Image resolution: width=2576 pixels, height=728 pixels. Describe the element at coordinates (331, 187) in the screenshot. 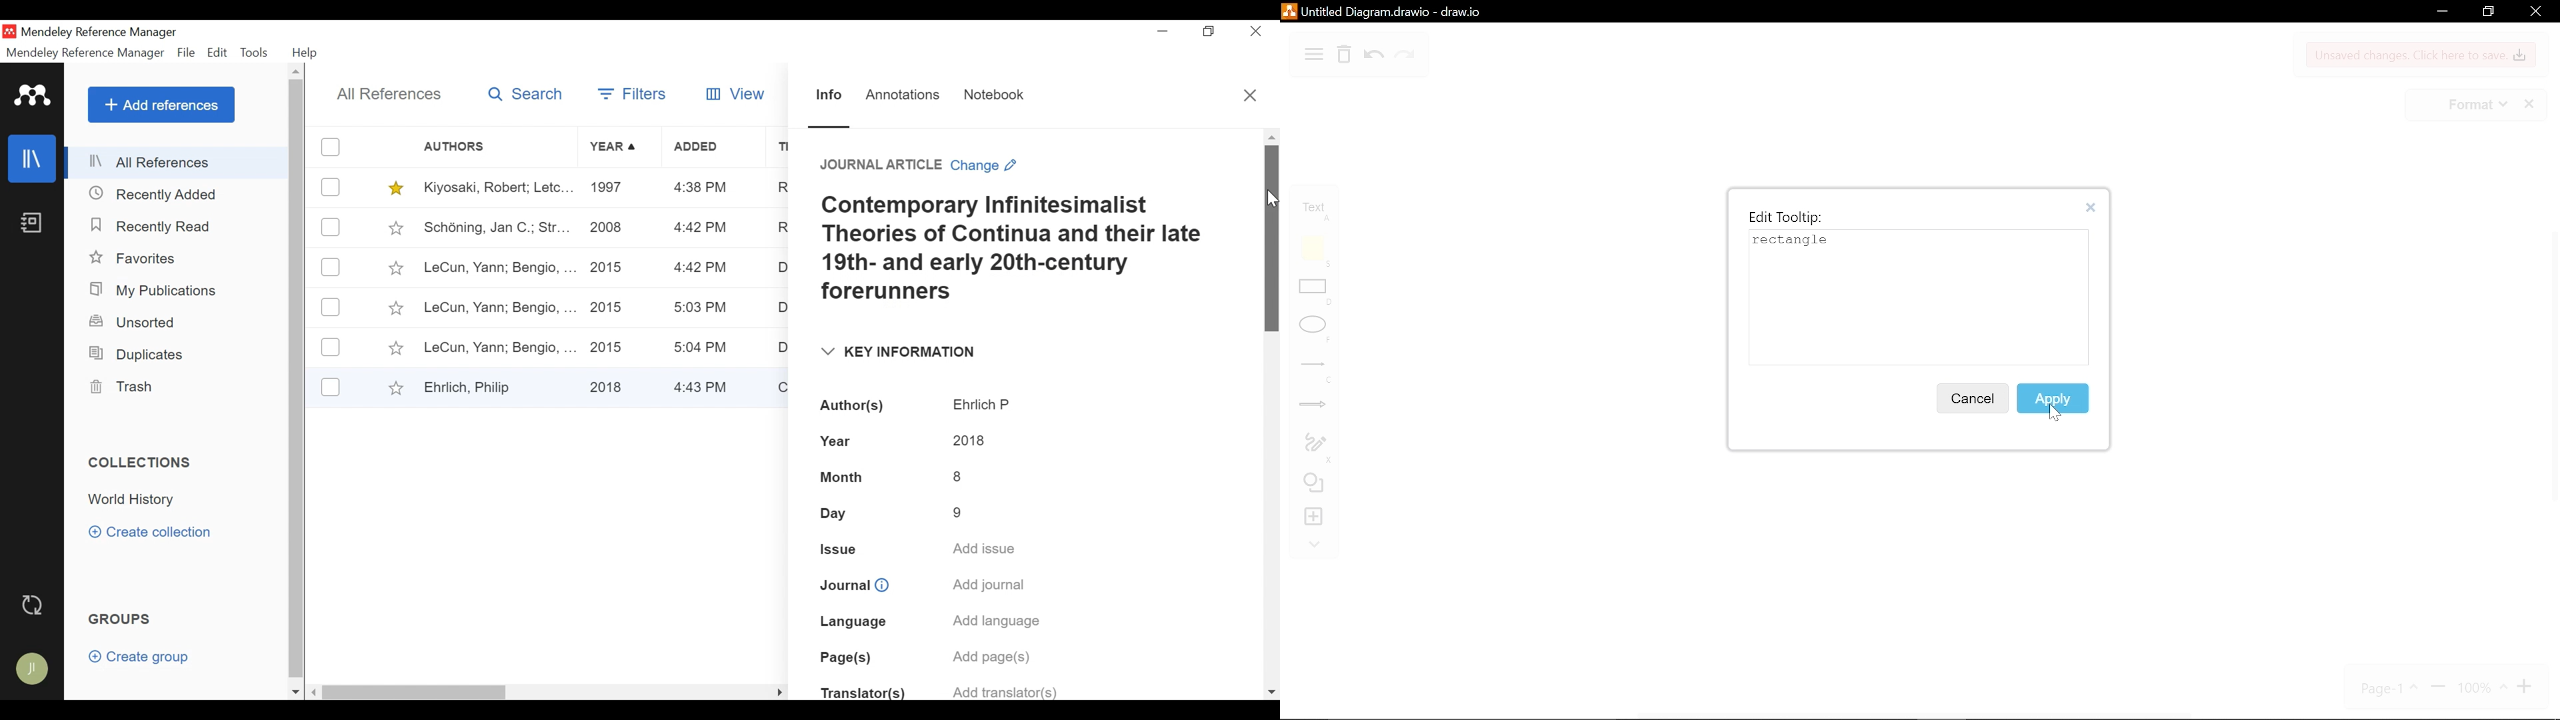

I see `(un)select` at that location.